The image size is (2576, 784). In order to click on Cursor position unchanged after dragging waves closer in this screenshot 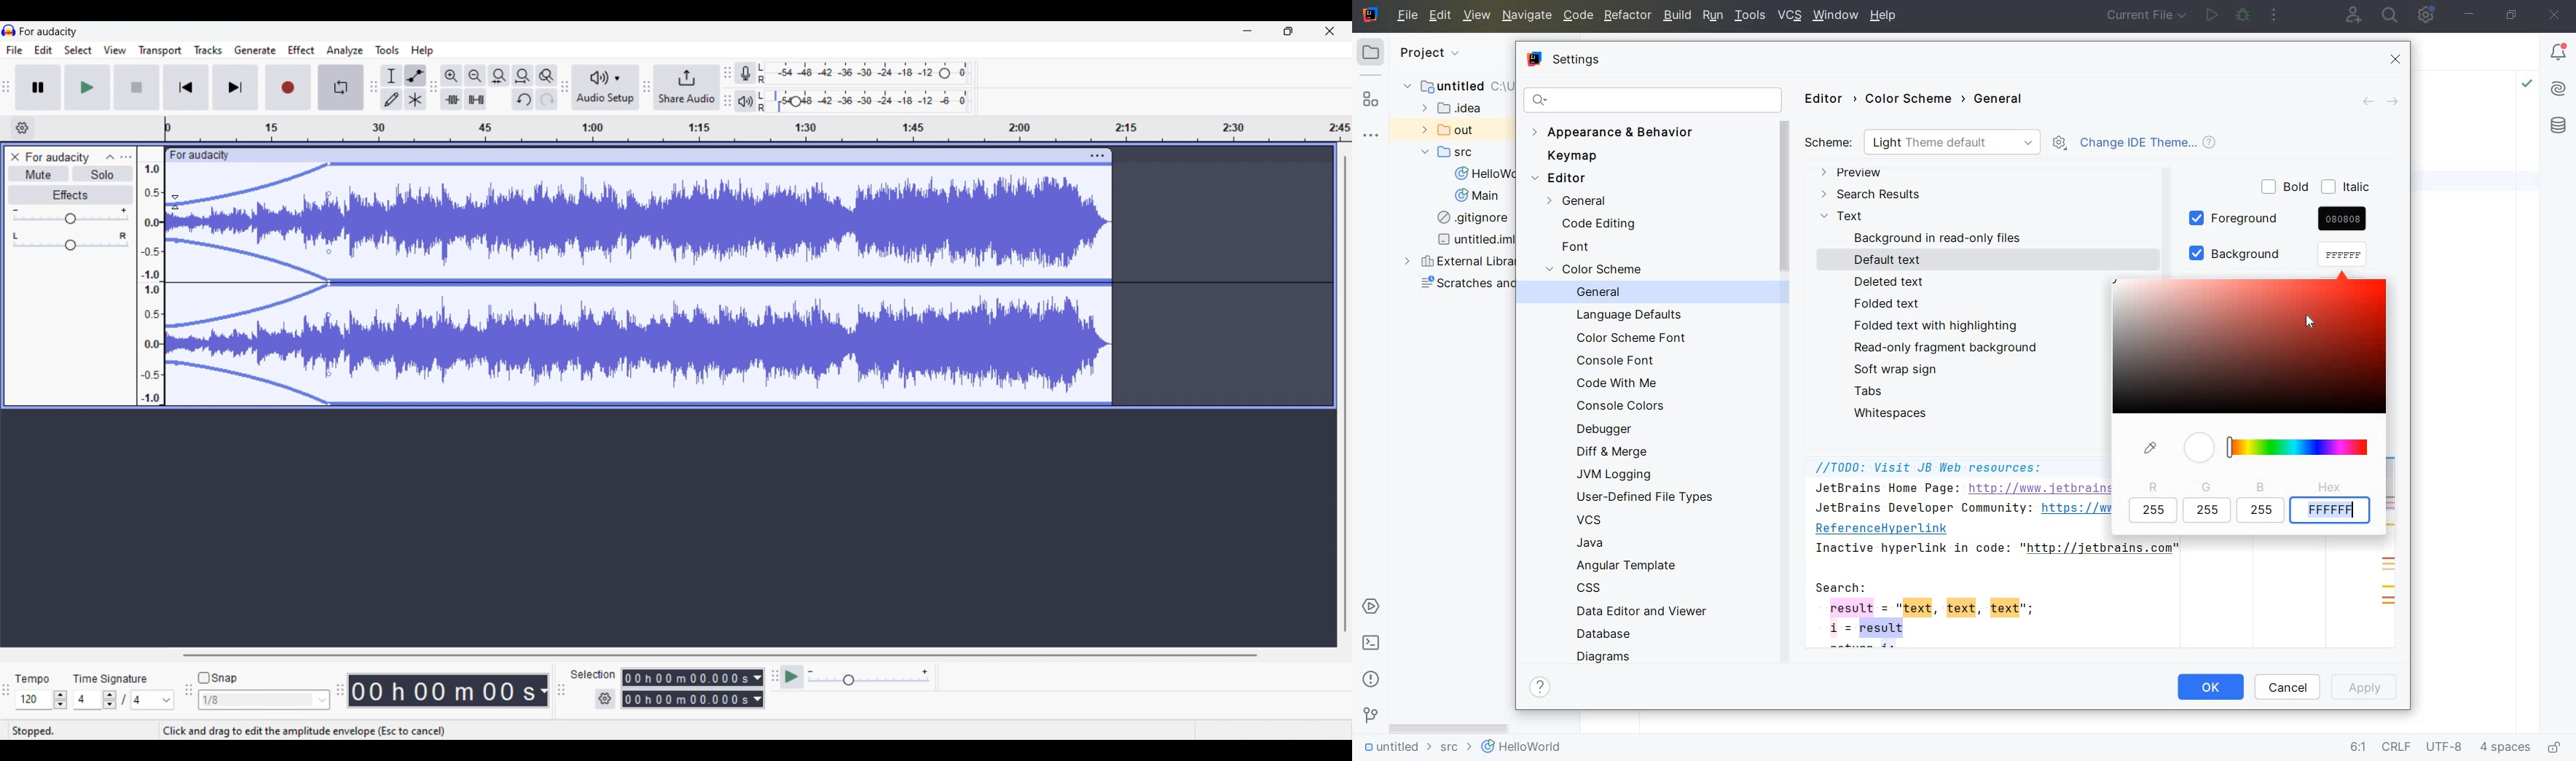, I will do `click(175, 202)`.